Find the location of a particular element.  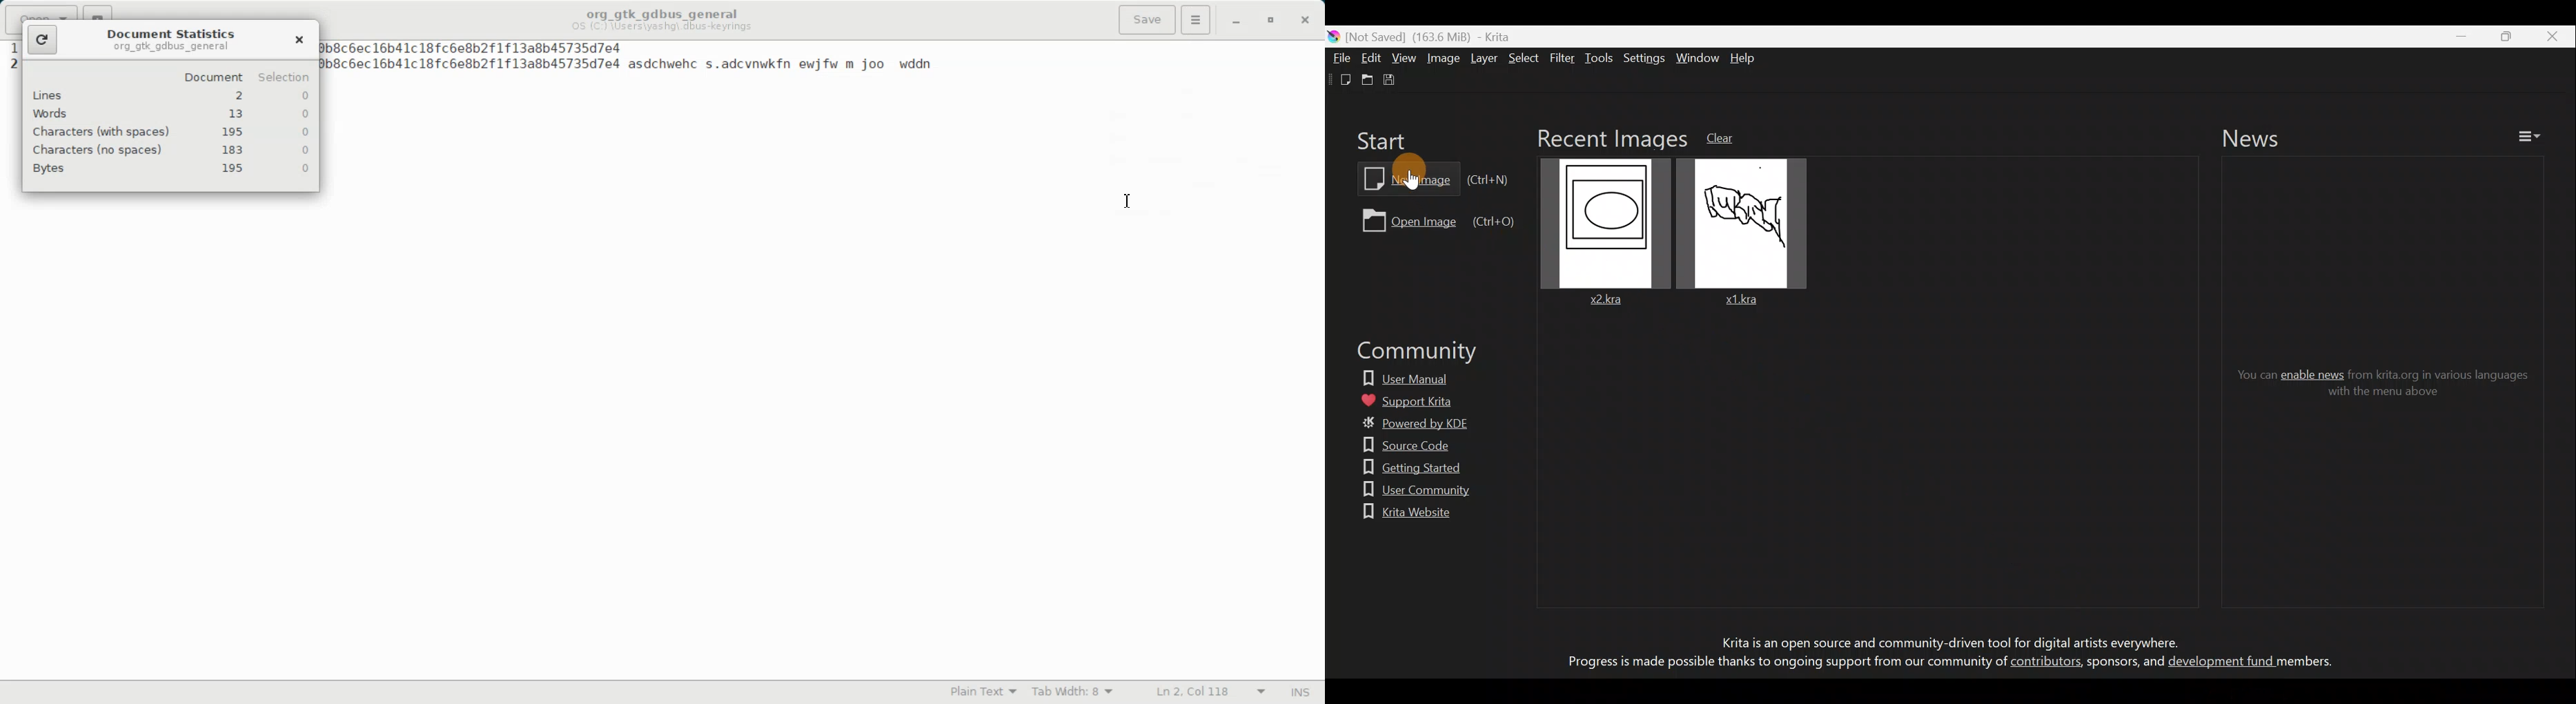

Edit is located at coordinates (1372, 57).